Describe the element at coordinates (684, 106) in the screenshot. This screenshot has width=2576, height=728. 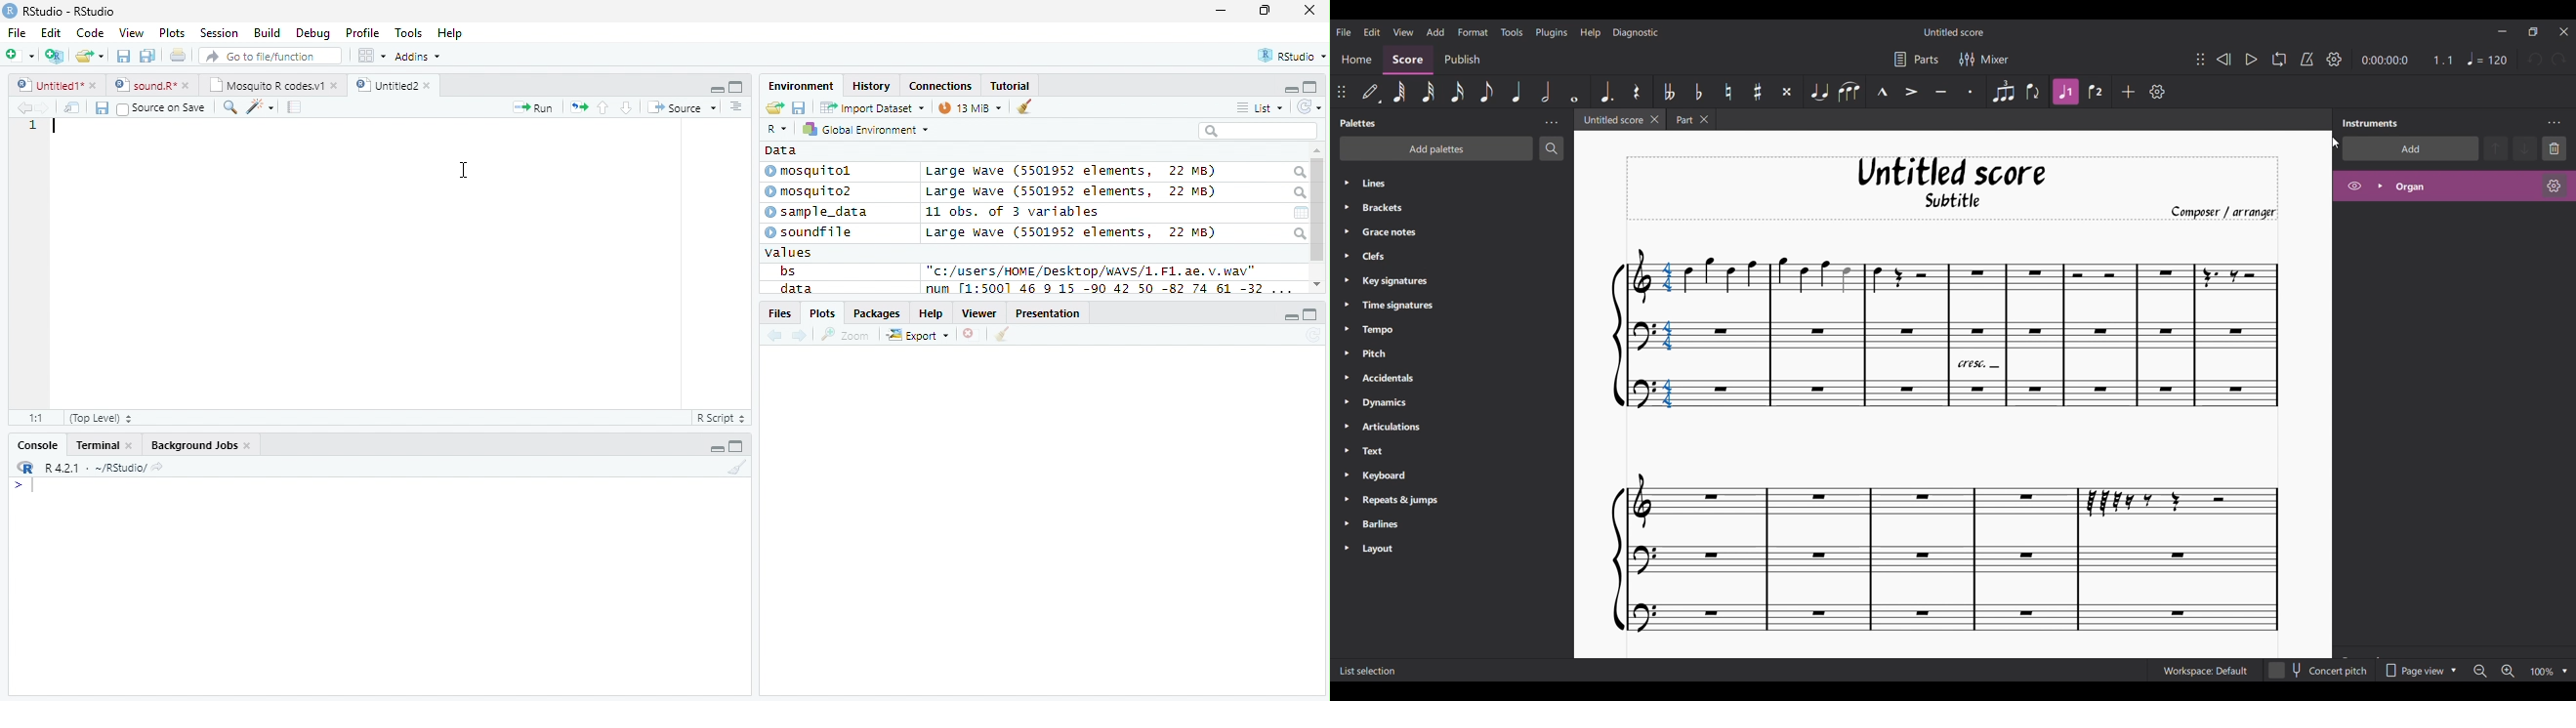
I see `Source` at that location.